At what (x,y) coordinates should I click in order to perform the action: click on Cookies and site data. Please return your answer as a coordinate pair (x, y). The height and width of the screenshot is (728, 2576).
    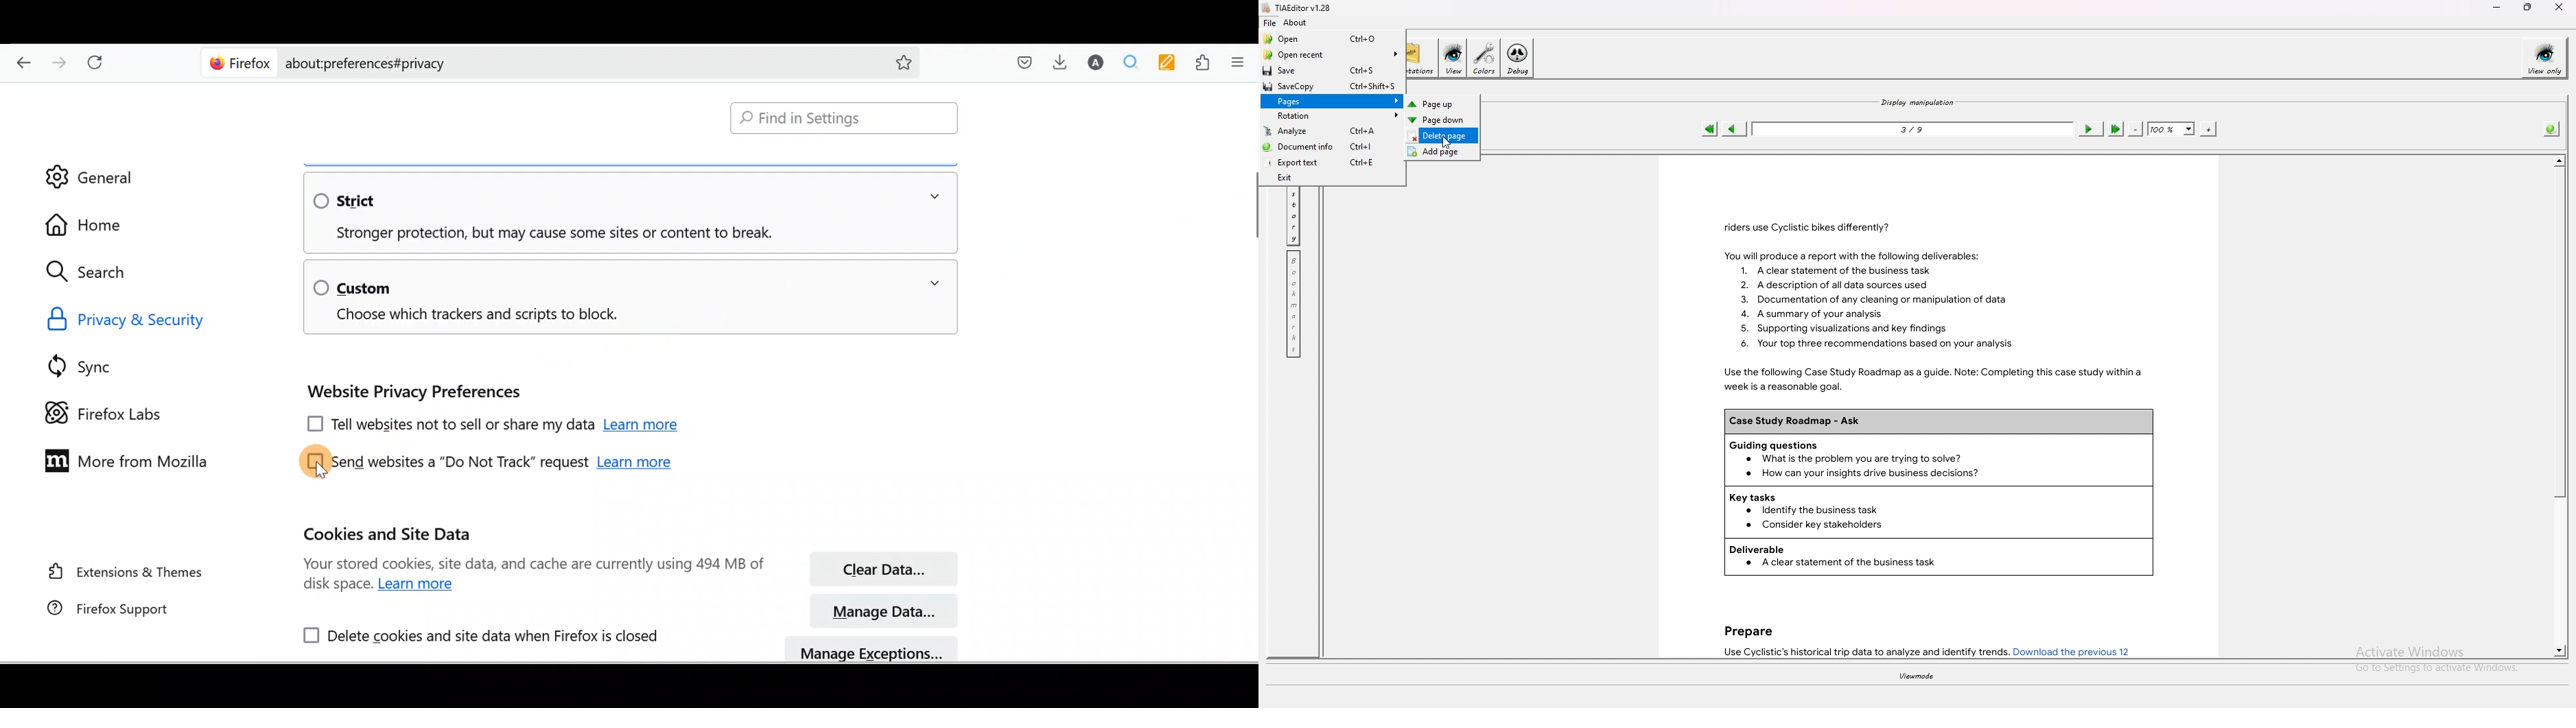
    Looking at the image, I should click on (391, 534).